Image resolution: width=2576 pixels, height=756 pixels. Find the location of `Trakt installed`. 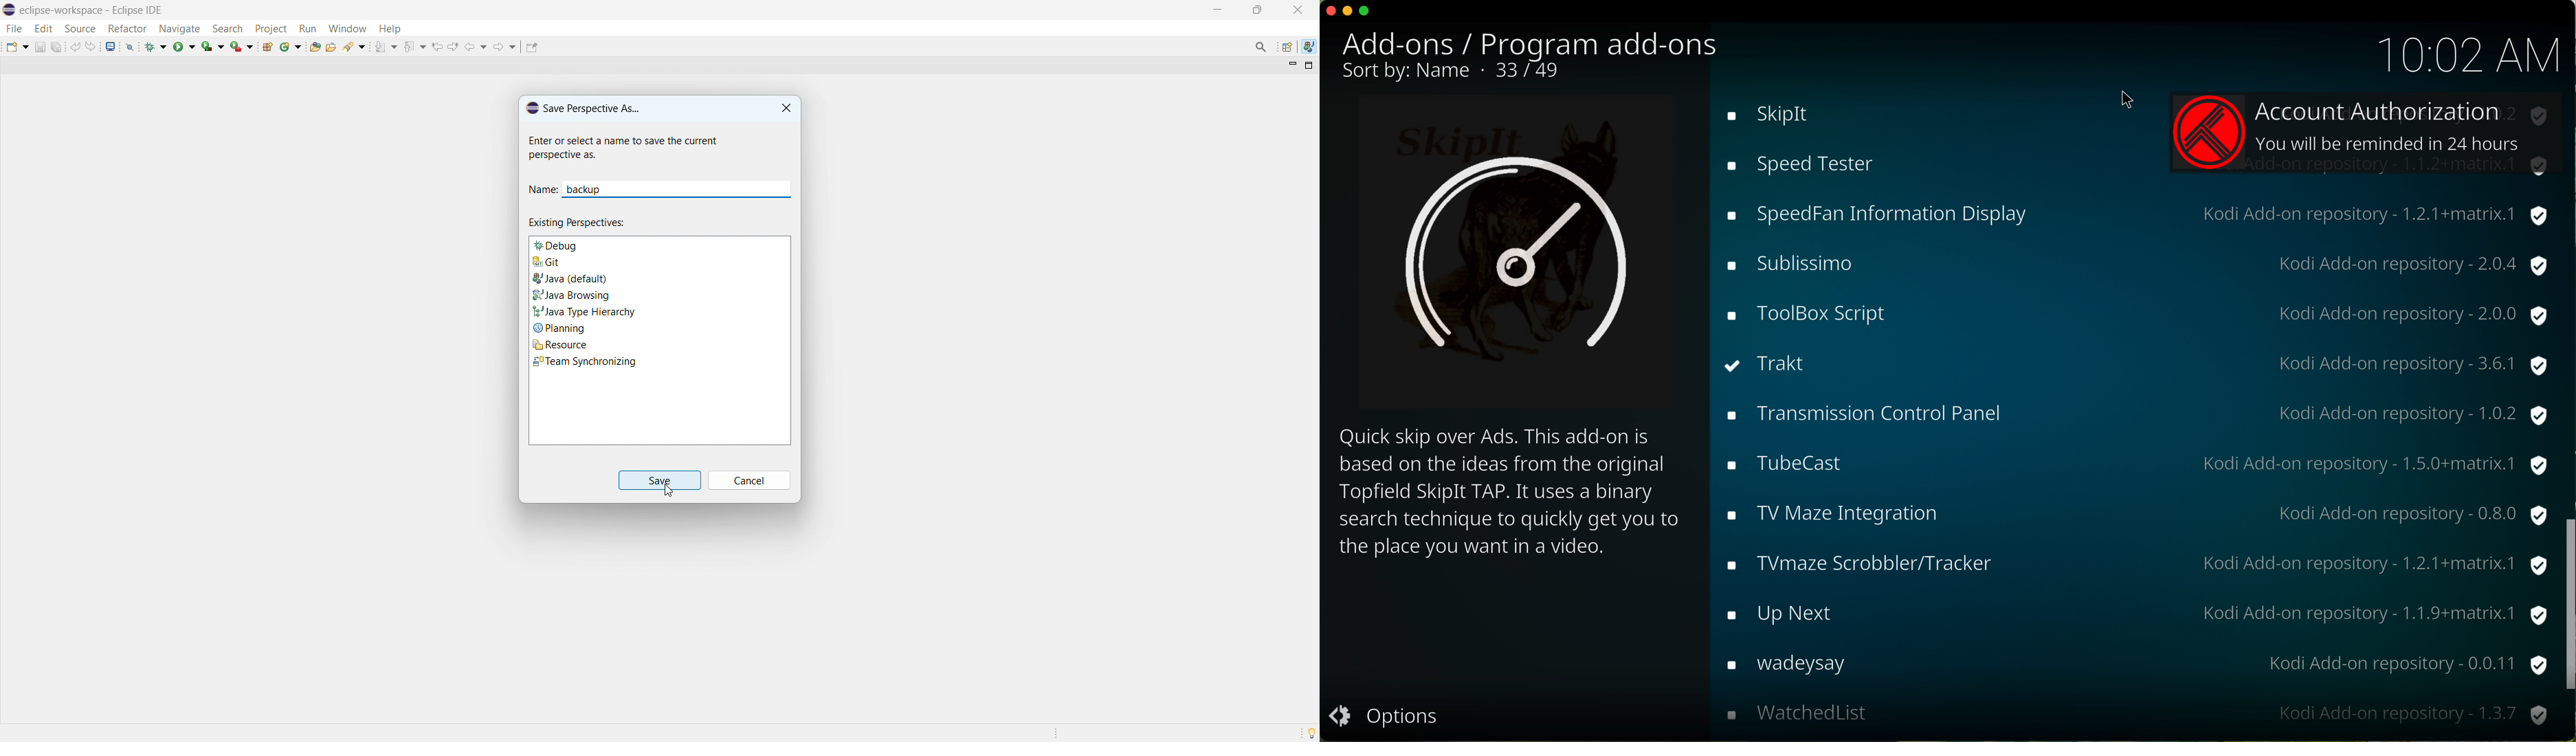

Trakt installed is located at coordinates (1770, 367).